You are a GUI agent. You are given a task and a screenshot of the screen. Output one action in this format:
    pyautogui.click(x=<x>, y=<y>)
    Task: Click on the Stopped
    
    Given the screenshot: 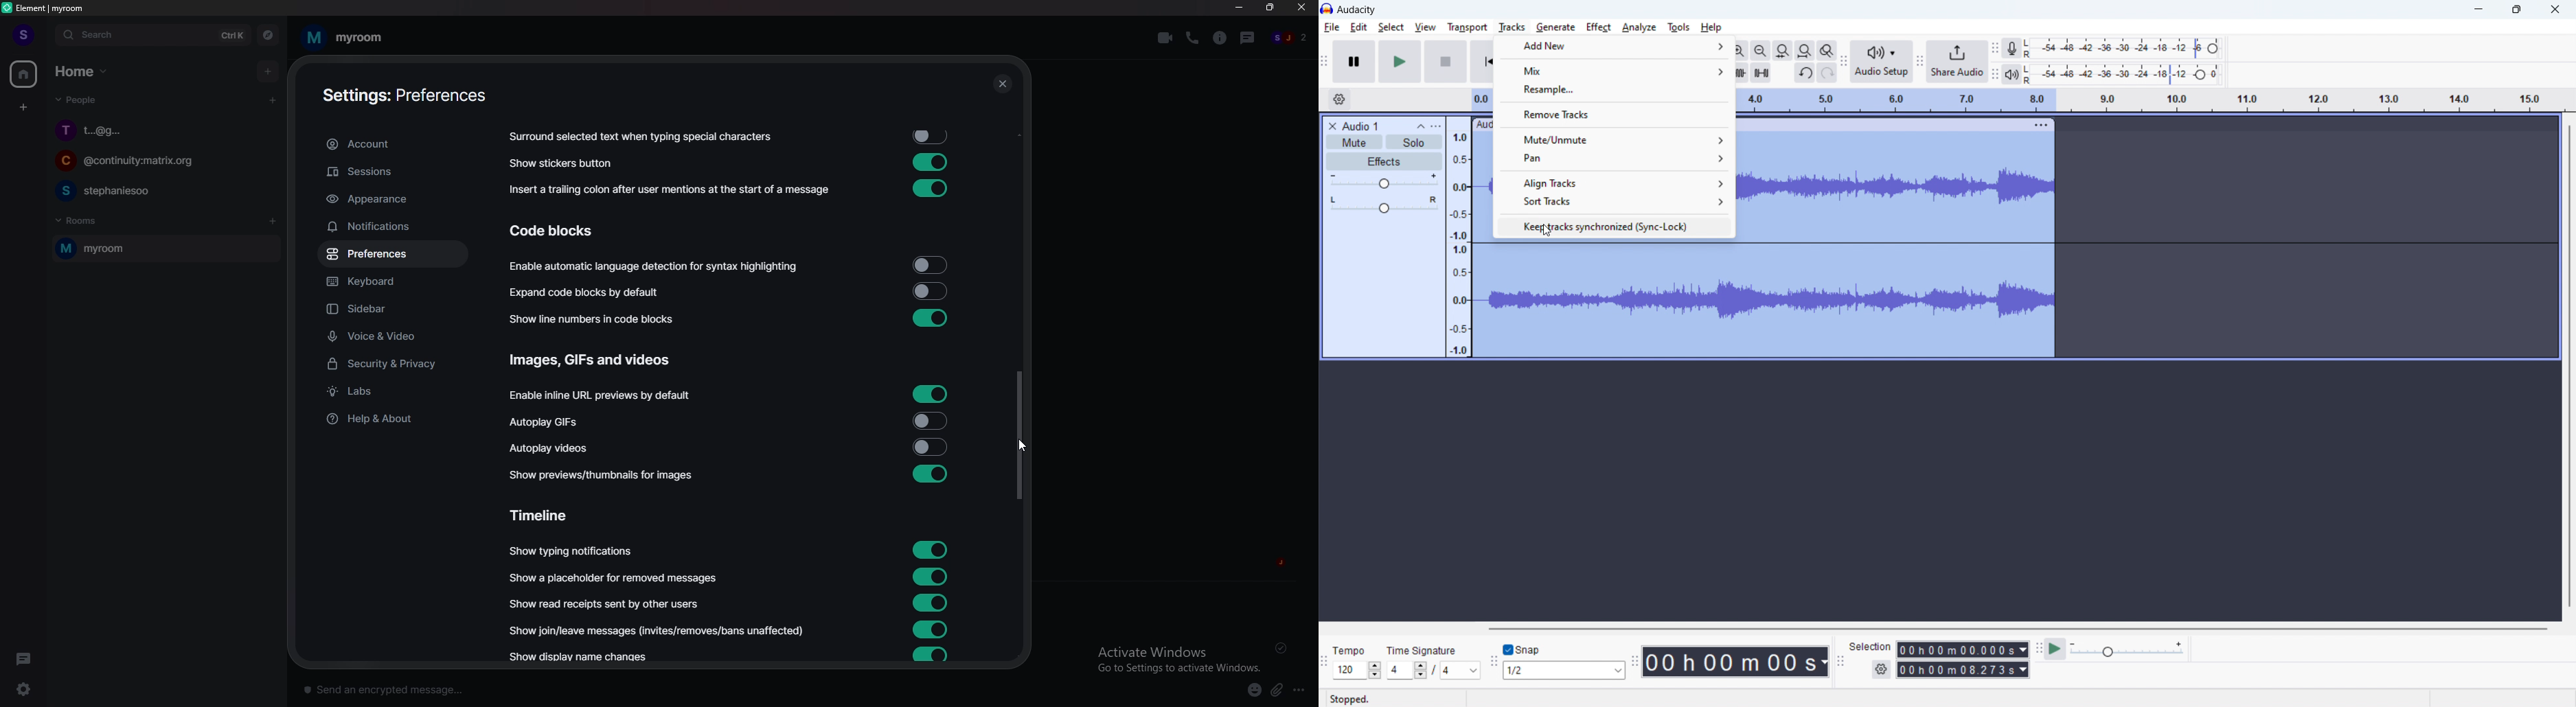 What is the action you would take?
    pyautogui.click(x=1349, y=698)
    